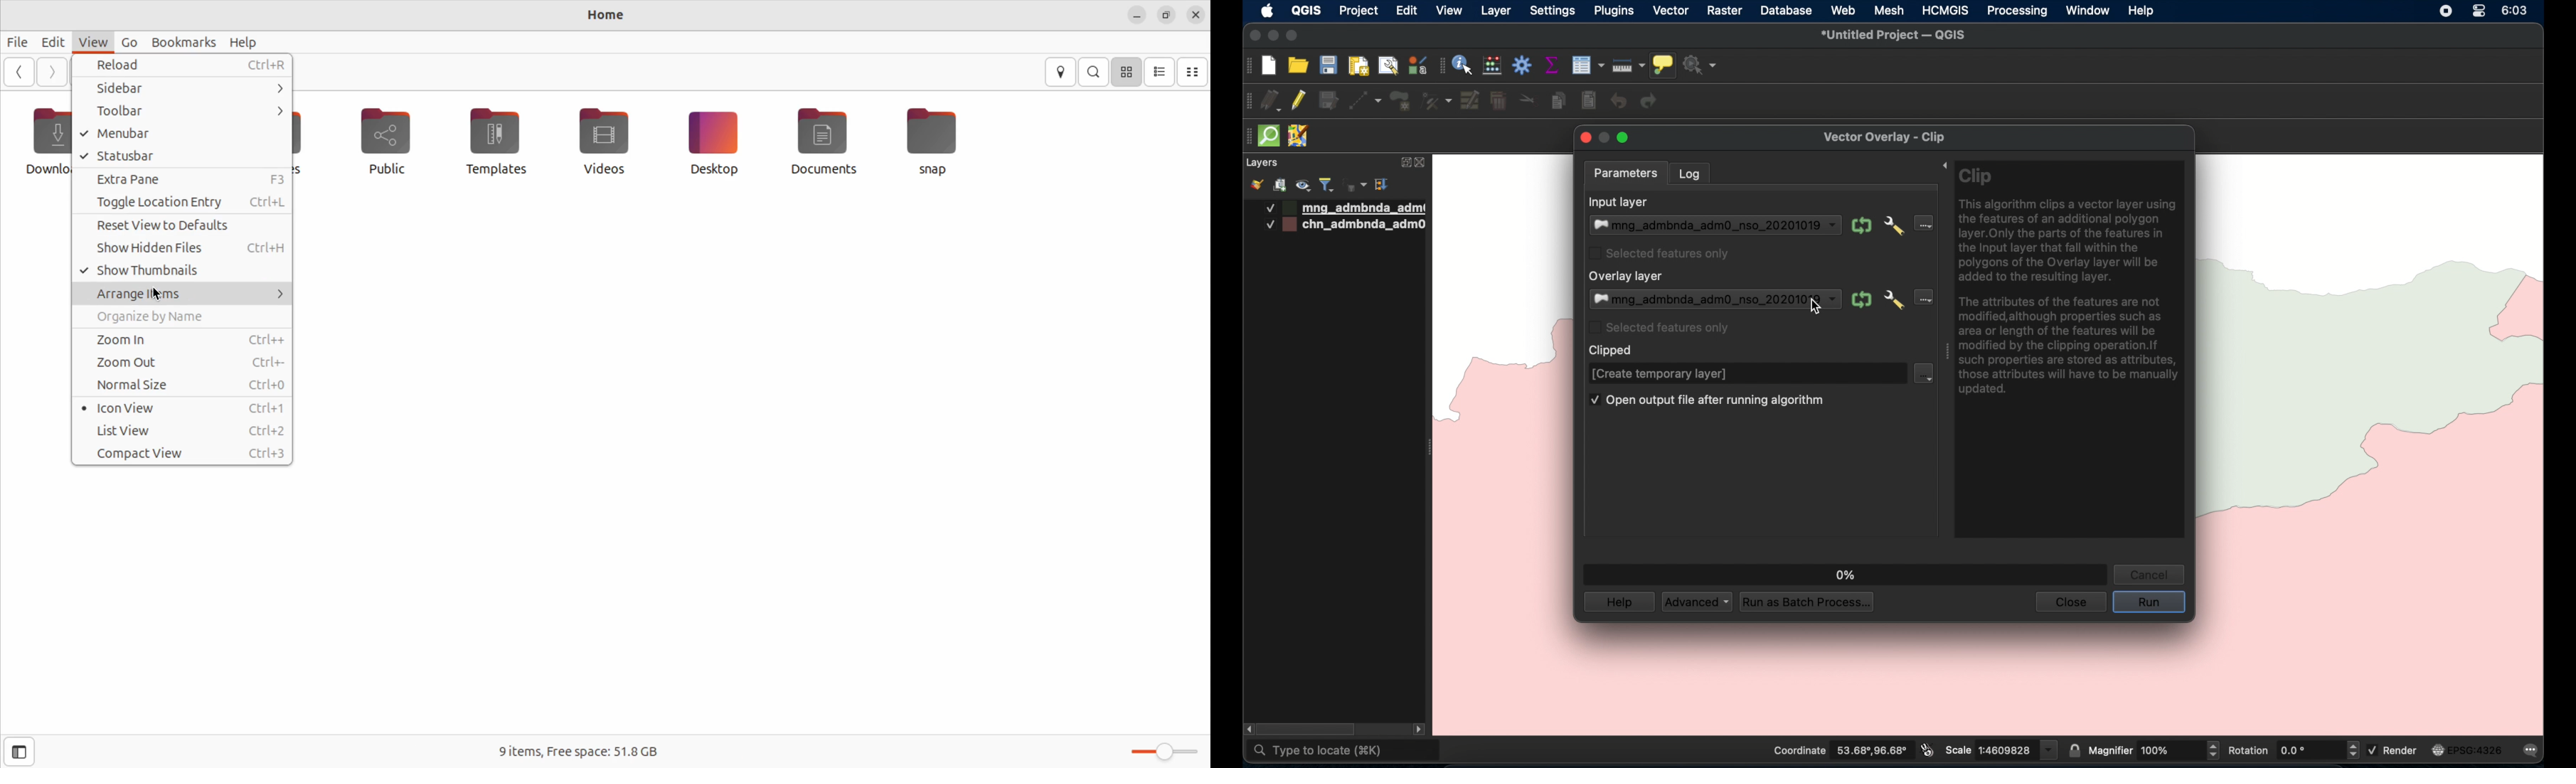  I want to click on advanced options, so click(1893, 226).